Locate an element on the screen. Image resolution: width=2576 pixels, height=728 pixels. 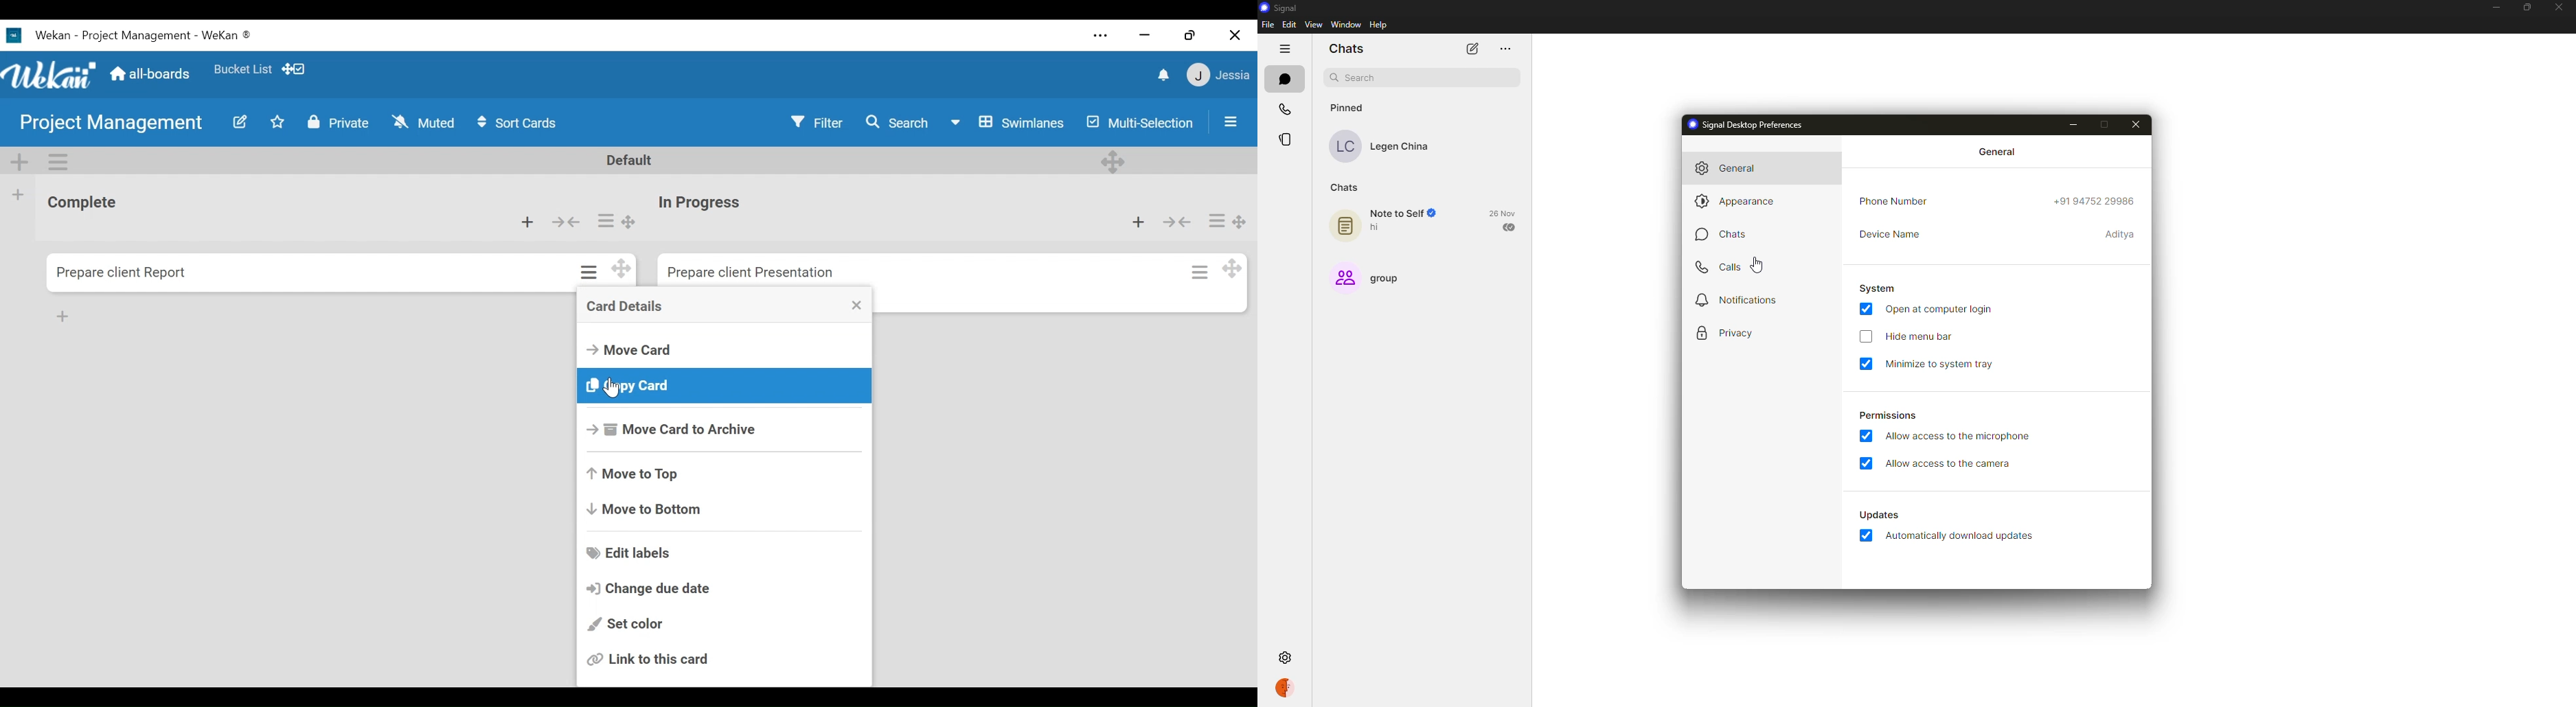
Filter is located at coordinates (819, 121).